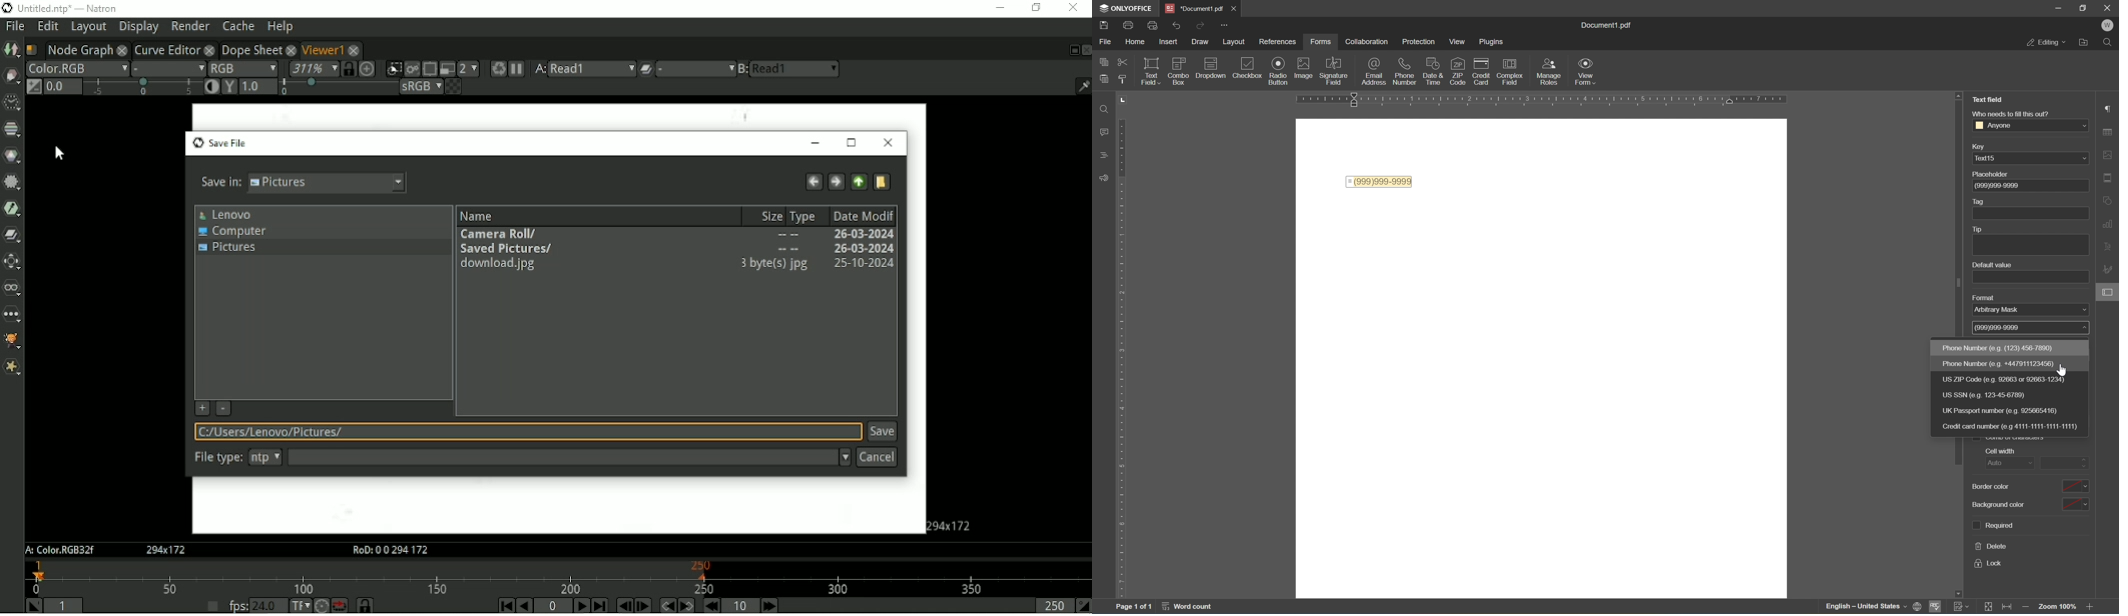 The image size is (2128, 616). What do you see at coordinates (2005, 363) in the screenshot?
I see `phone number` at bounding box center [2005, 363].